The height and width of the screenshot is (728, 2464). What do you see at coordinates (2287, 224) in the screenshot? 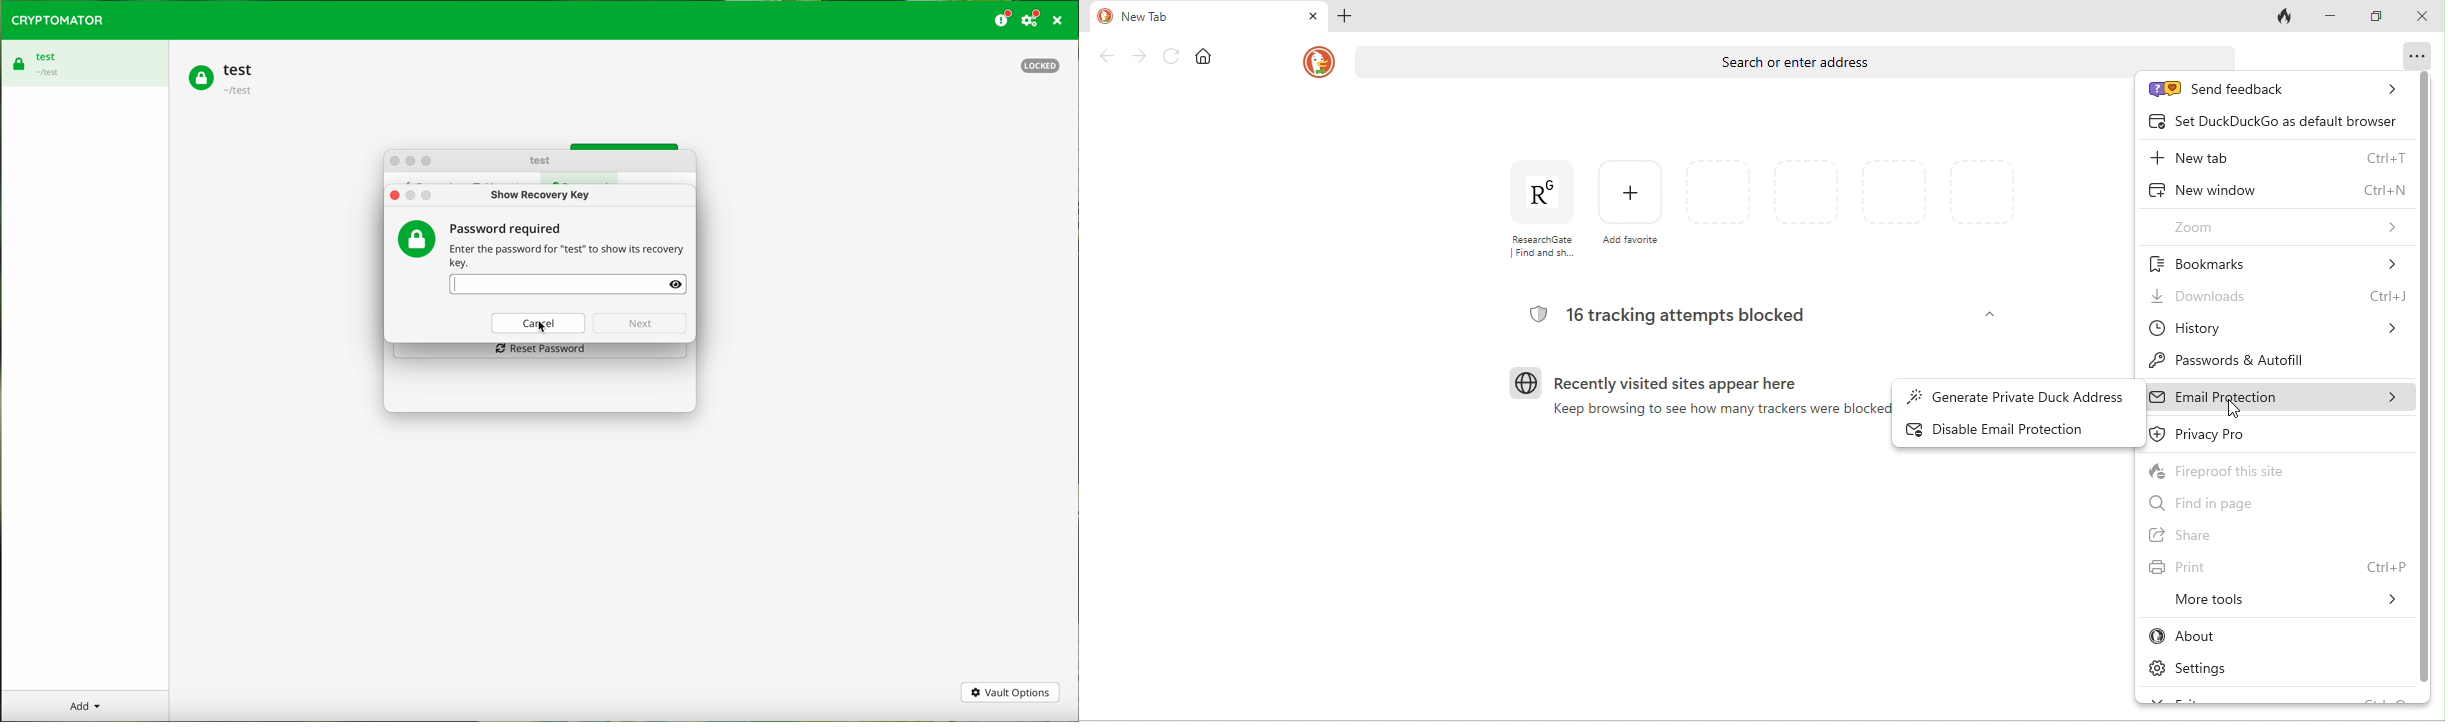
I see `zoom` at bounding box center [2287, 224].